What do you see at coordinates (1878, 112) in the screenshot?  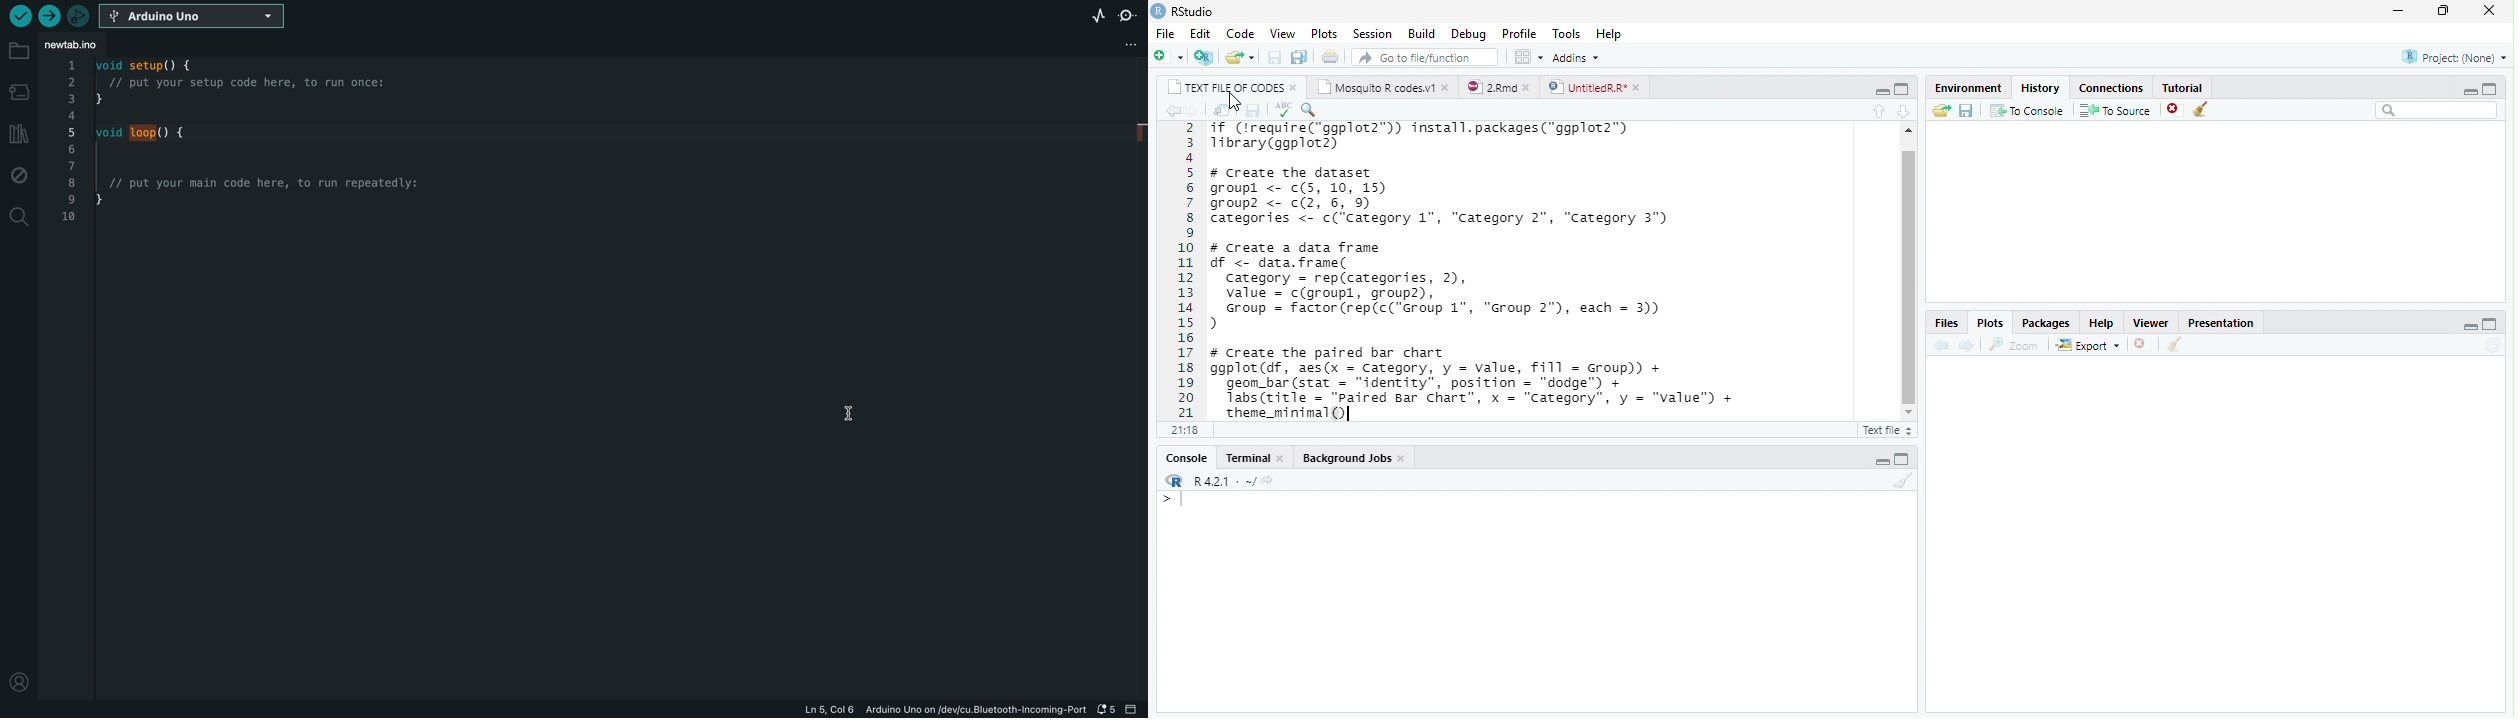 I see `go to previous section` at bounding box center [1878, 112].